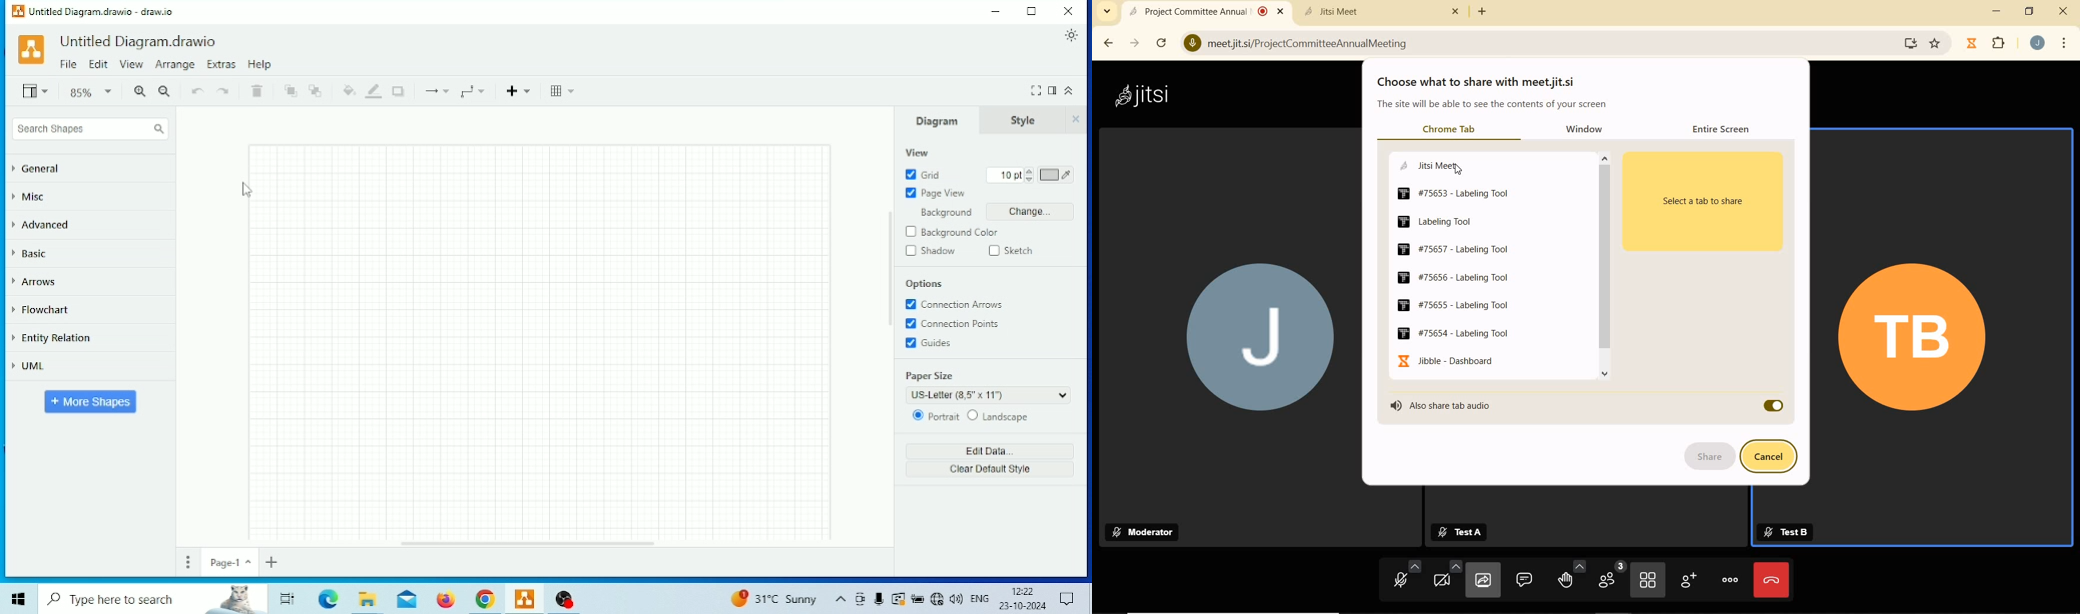 This screenshot has height=616, width=2100. What do you see at coordinates (68, 64) in the screenshot?
I see `File` at bounding box center [68, 64].